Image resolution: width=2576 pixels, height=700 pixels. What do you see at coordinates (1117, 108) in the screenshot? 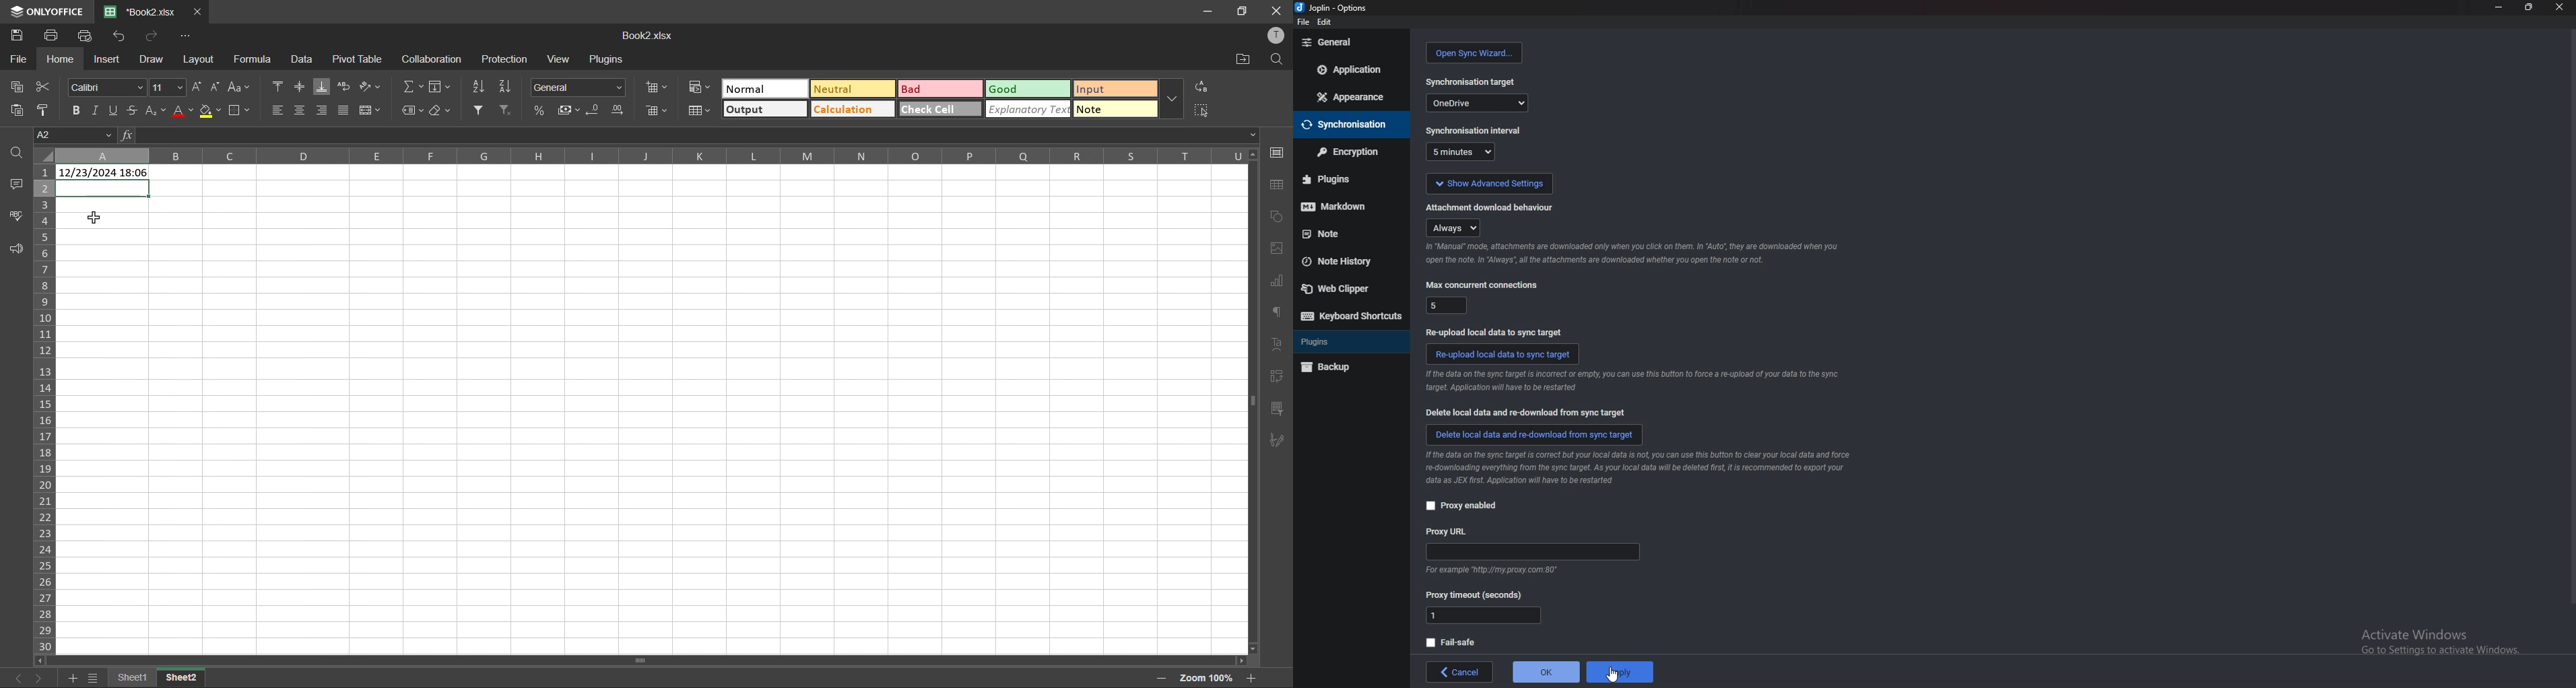
I see `note` at bounding box center [1117, 108].